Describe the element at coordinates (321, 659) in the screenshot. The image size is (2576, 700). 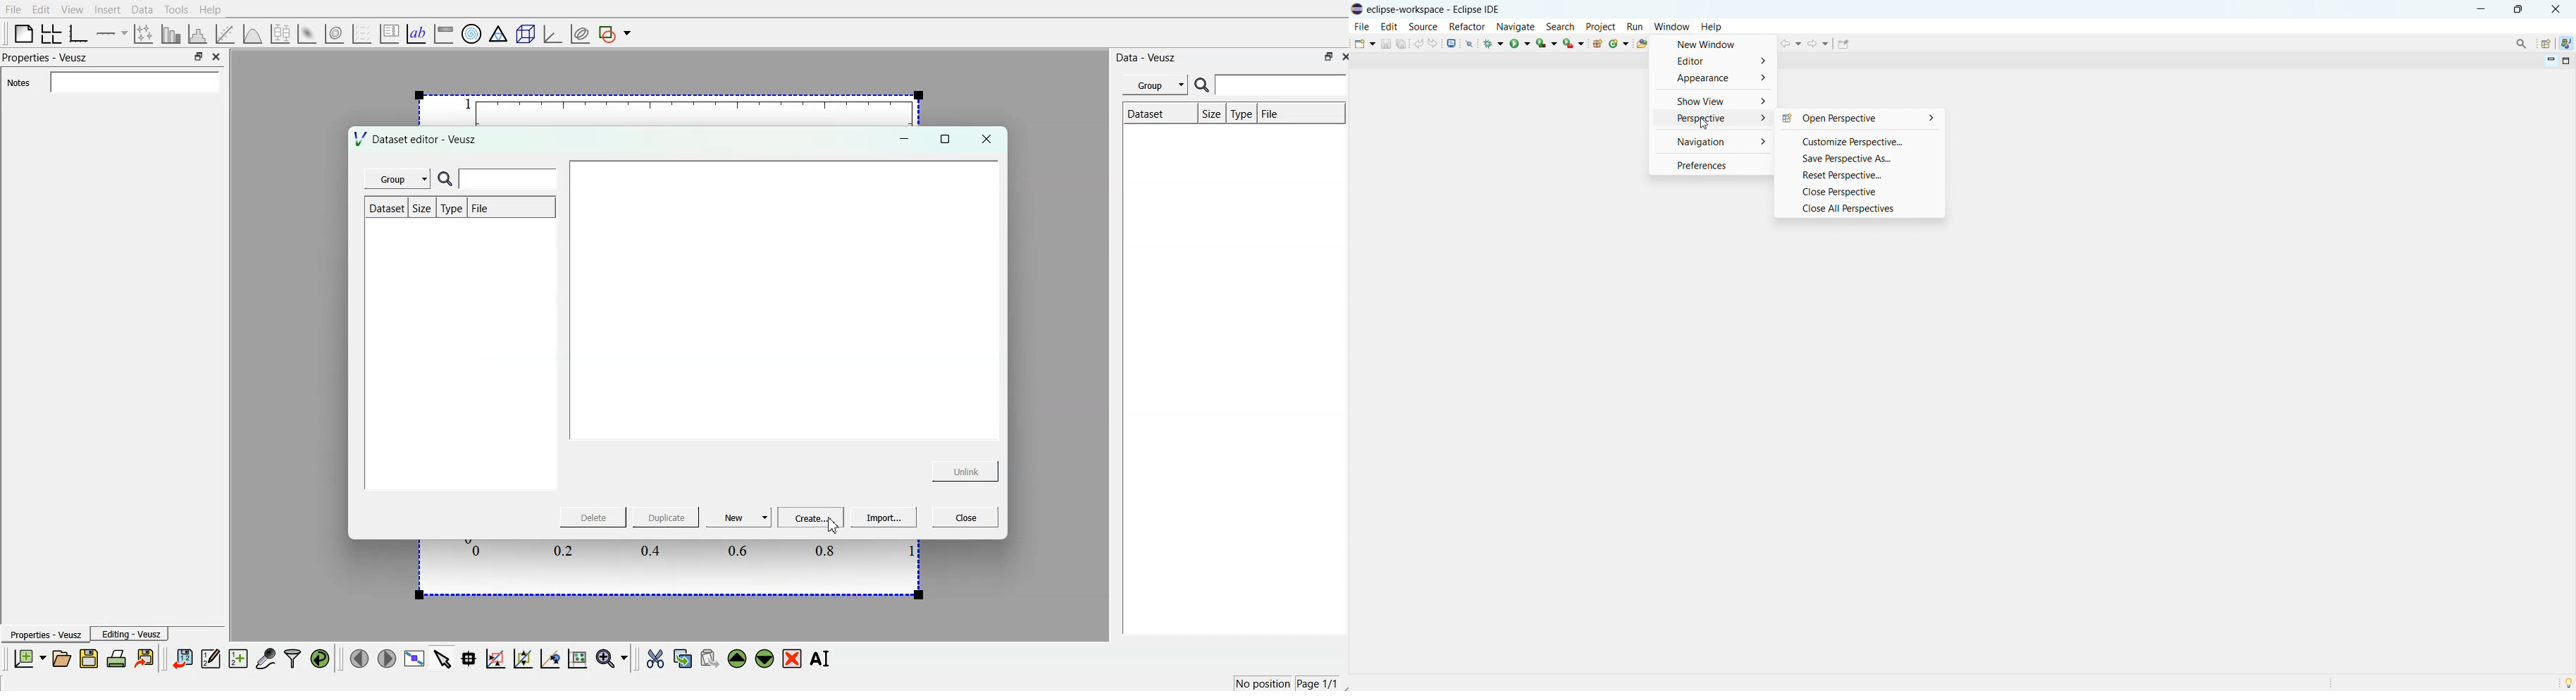
I see `reload linked datas` at that location.